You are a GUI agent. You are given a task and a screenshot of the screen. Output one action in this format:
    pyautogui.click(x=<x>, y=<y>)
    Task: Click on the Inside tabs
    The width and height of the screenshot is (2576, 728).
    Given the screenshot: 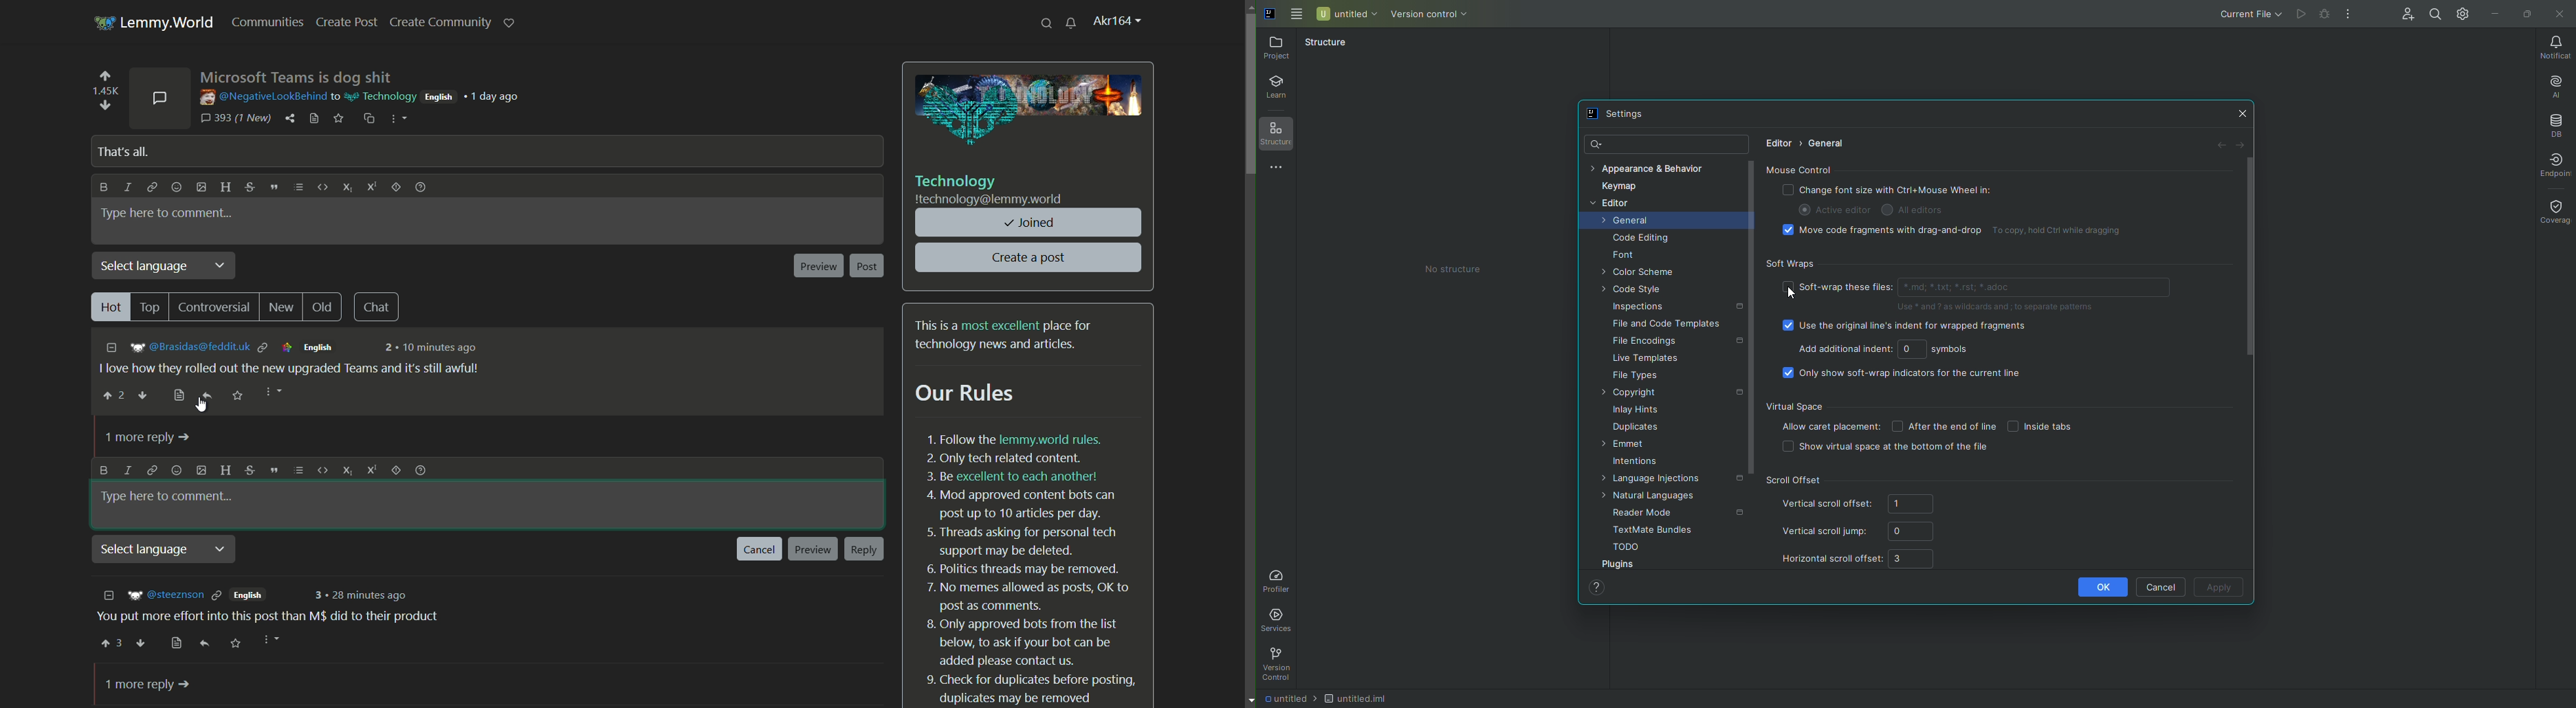 What is the action you would take?
    pyautogui.click(x=2046, y=425)
    